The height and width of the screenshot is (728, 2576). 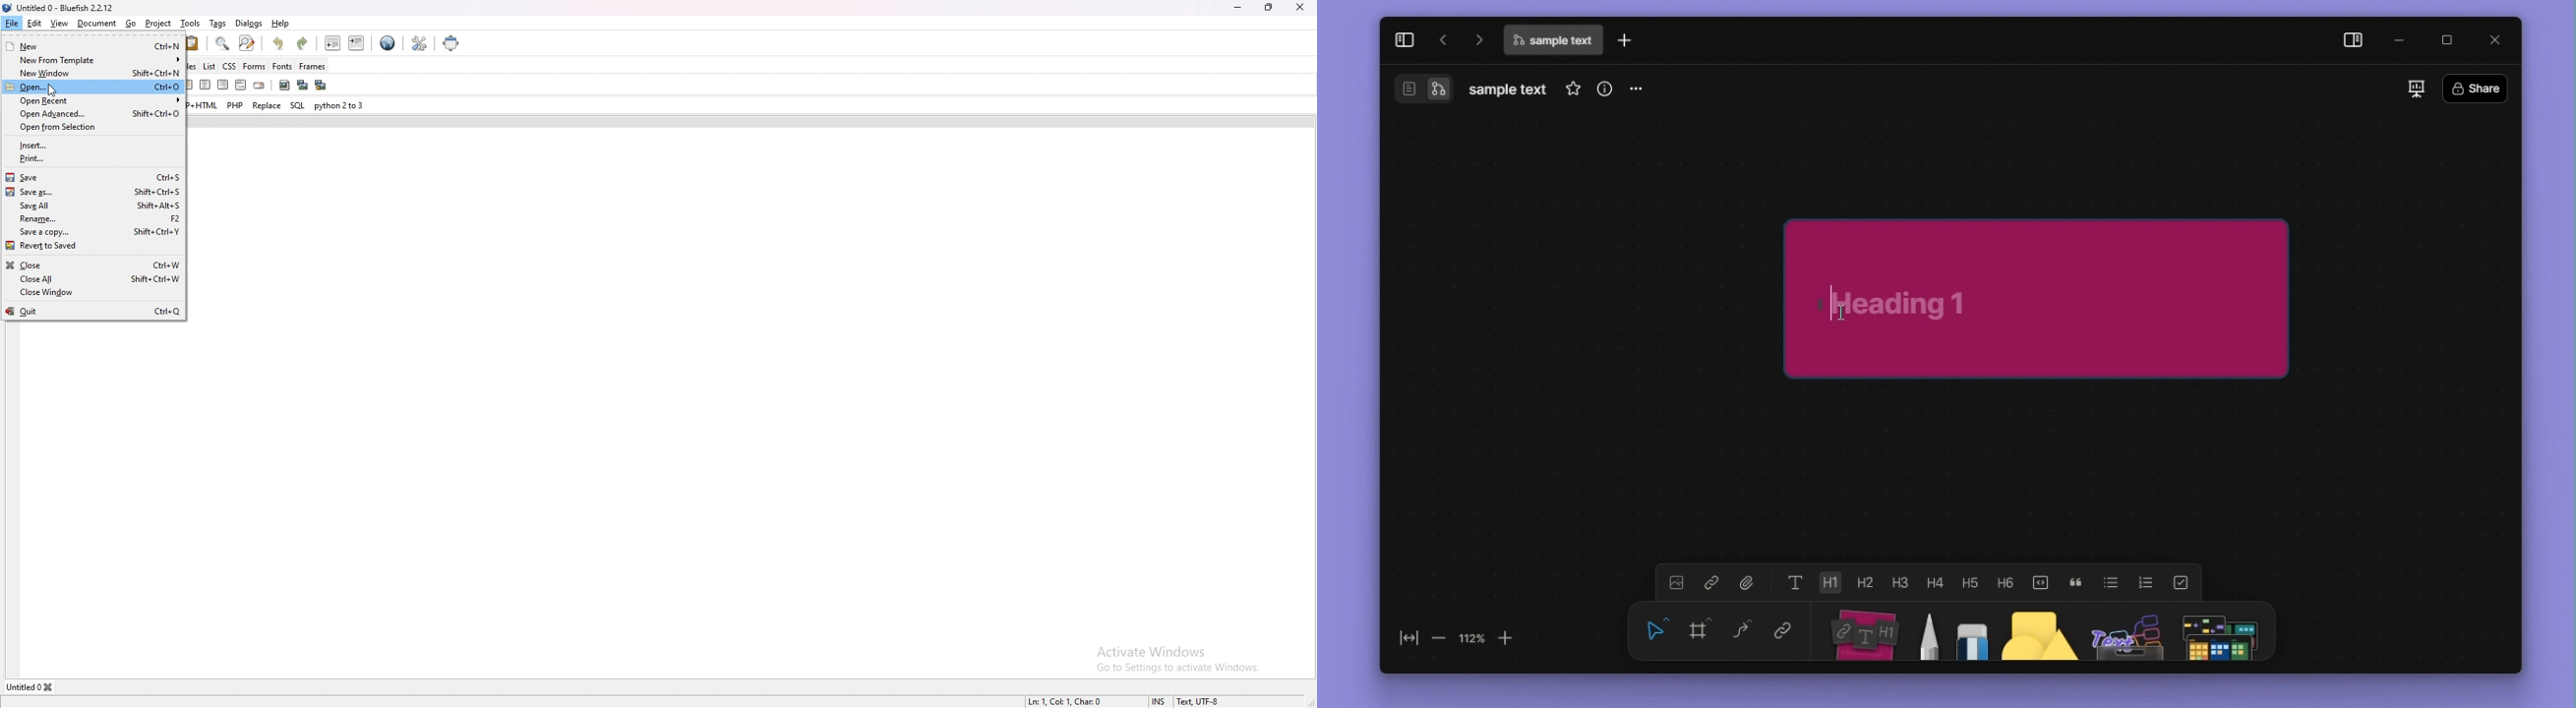 I want to click on frames, so click(x=313, y=67).